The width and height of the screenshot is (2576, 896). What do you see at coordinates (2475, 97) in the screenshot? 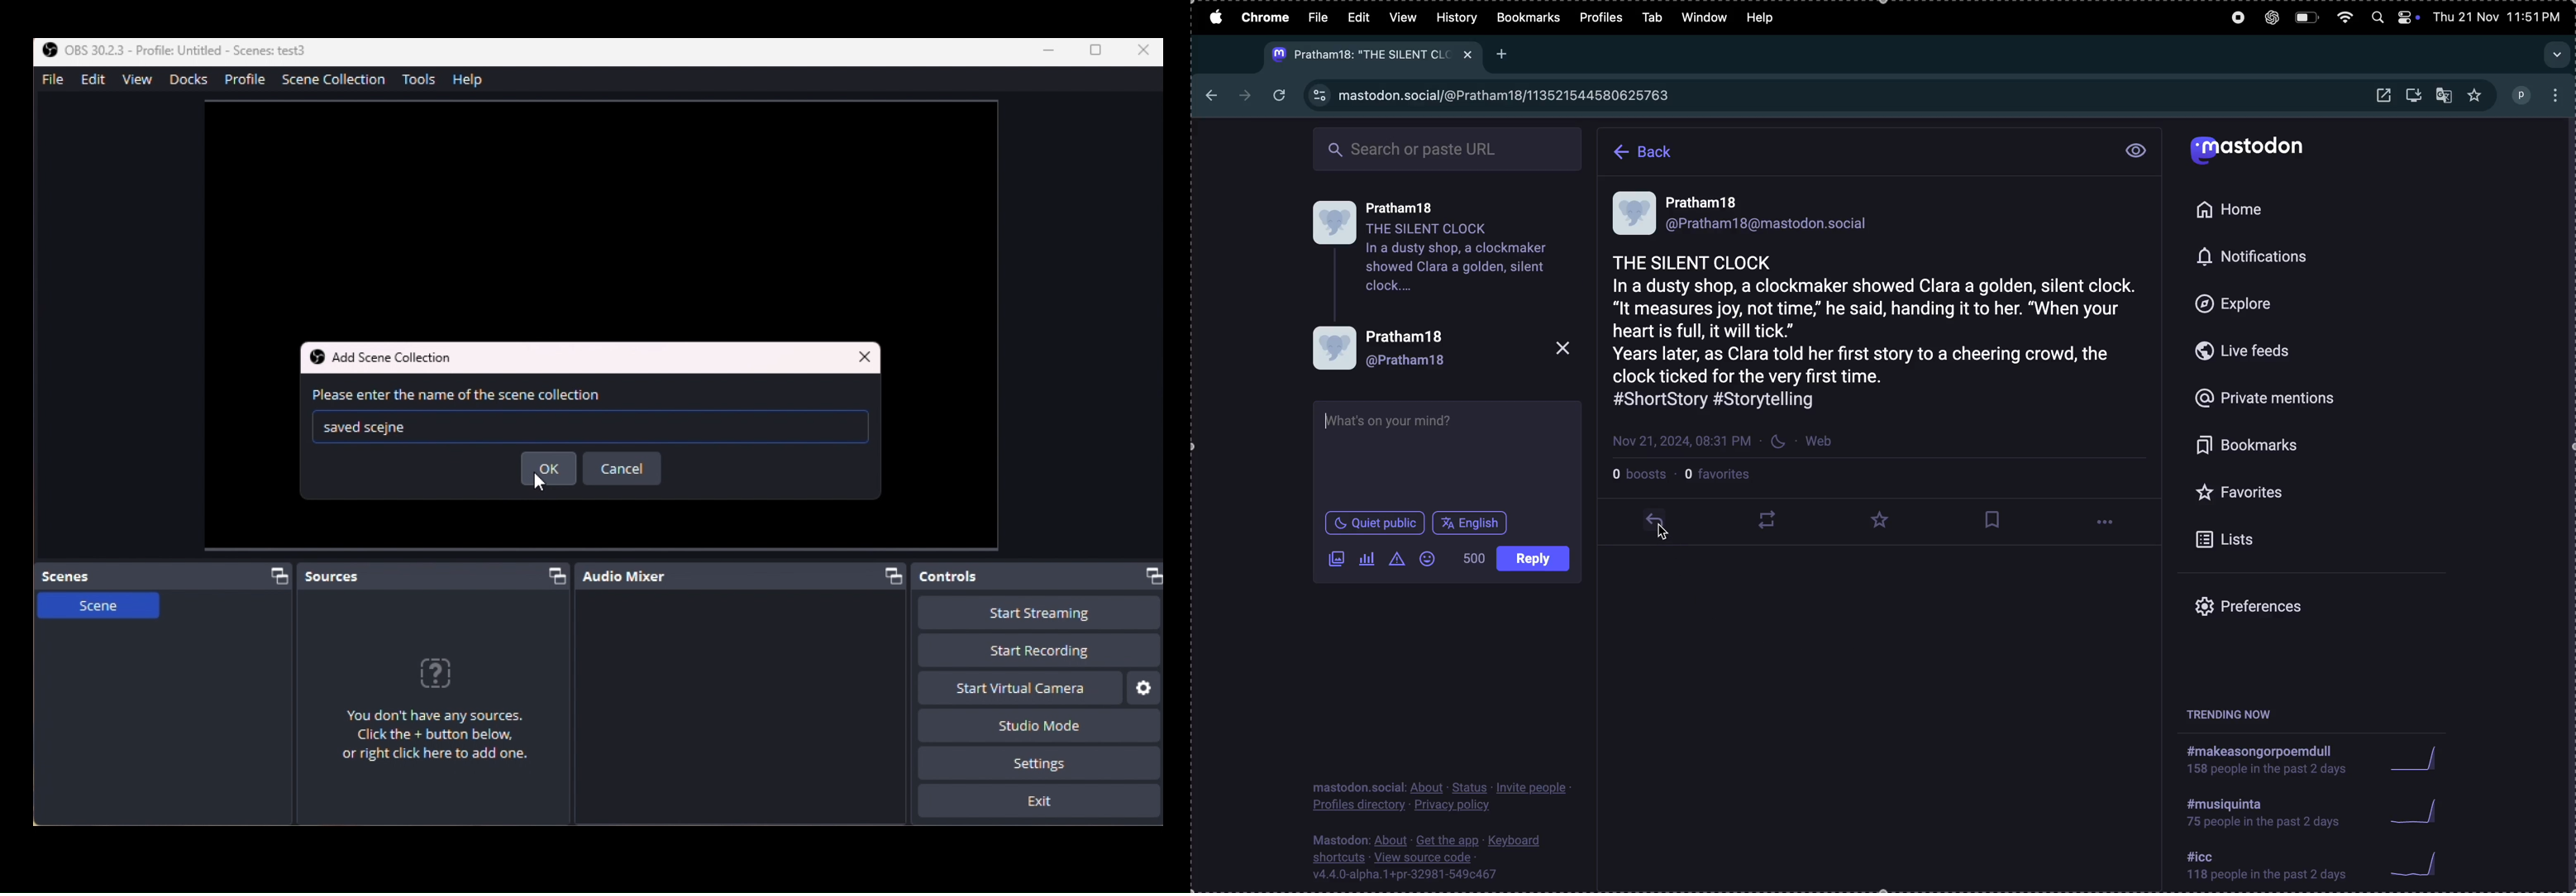
I see `favorites` at bounding box center [2475, 97].